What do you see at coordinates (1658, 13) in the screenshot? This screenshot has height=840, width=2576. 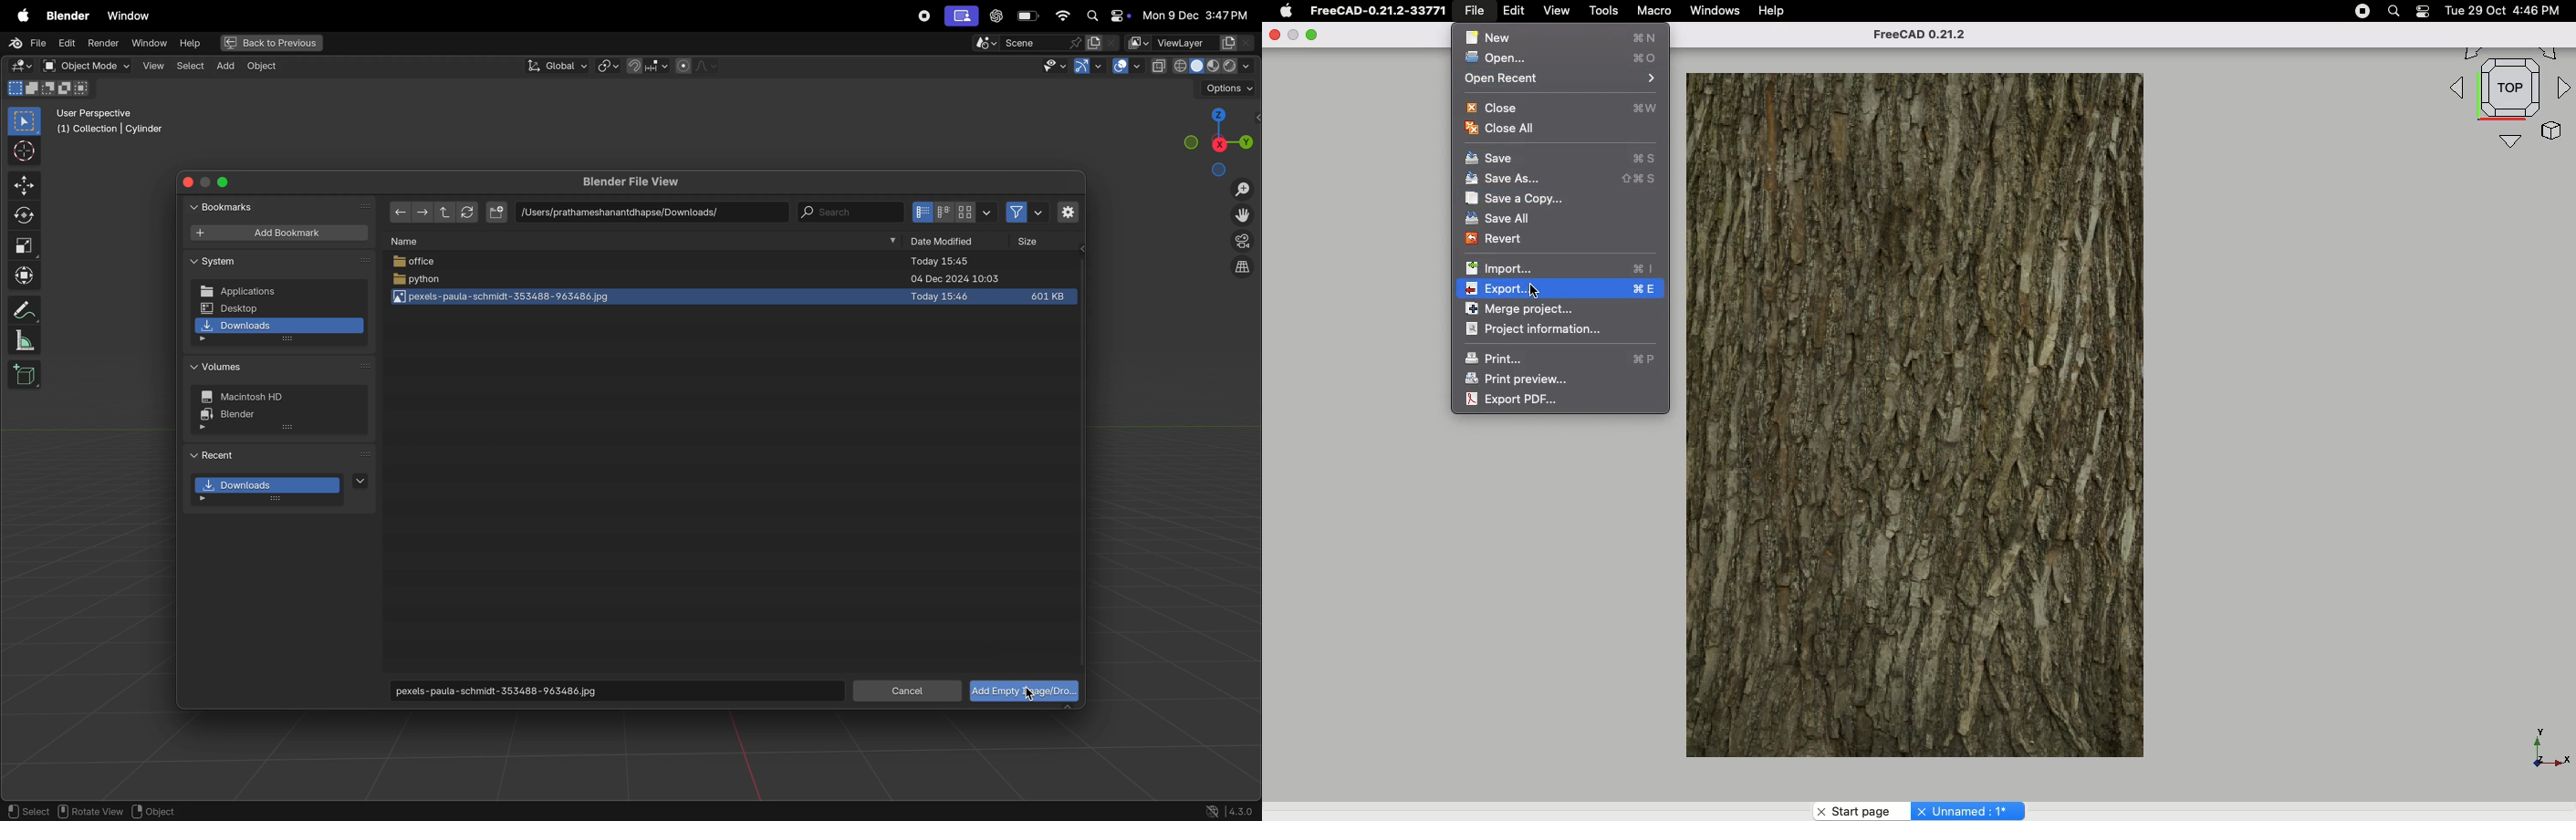 I see `Macro` at bounding box center [1658, 13].